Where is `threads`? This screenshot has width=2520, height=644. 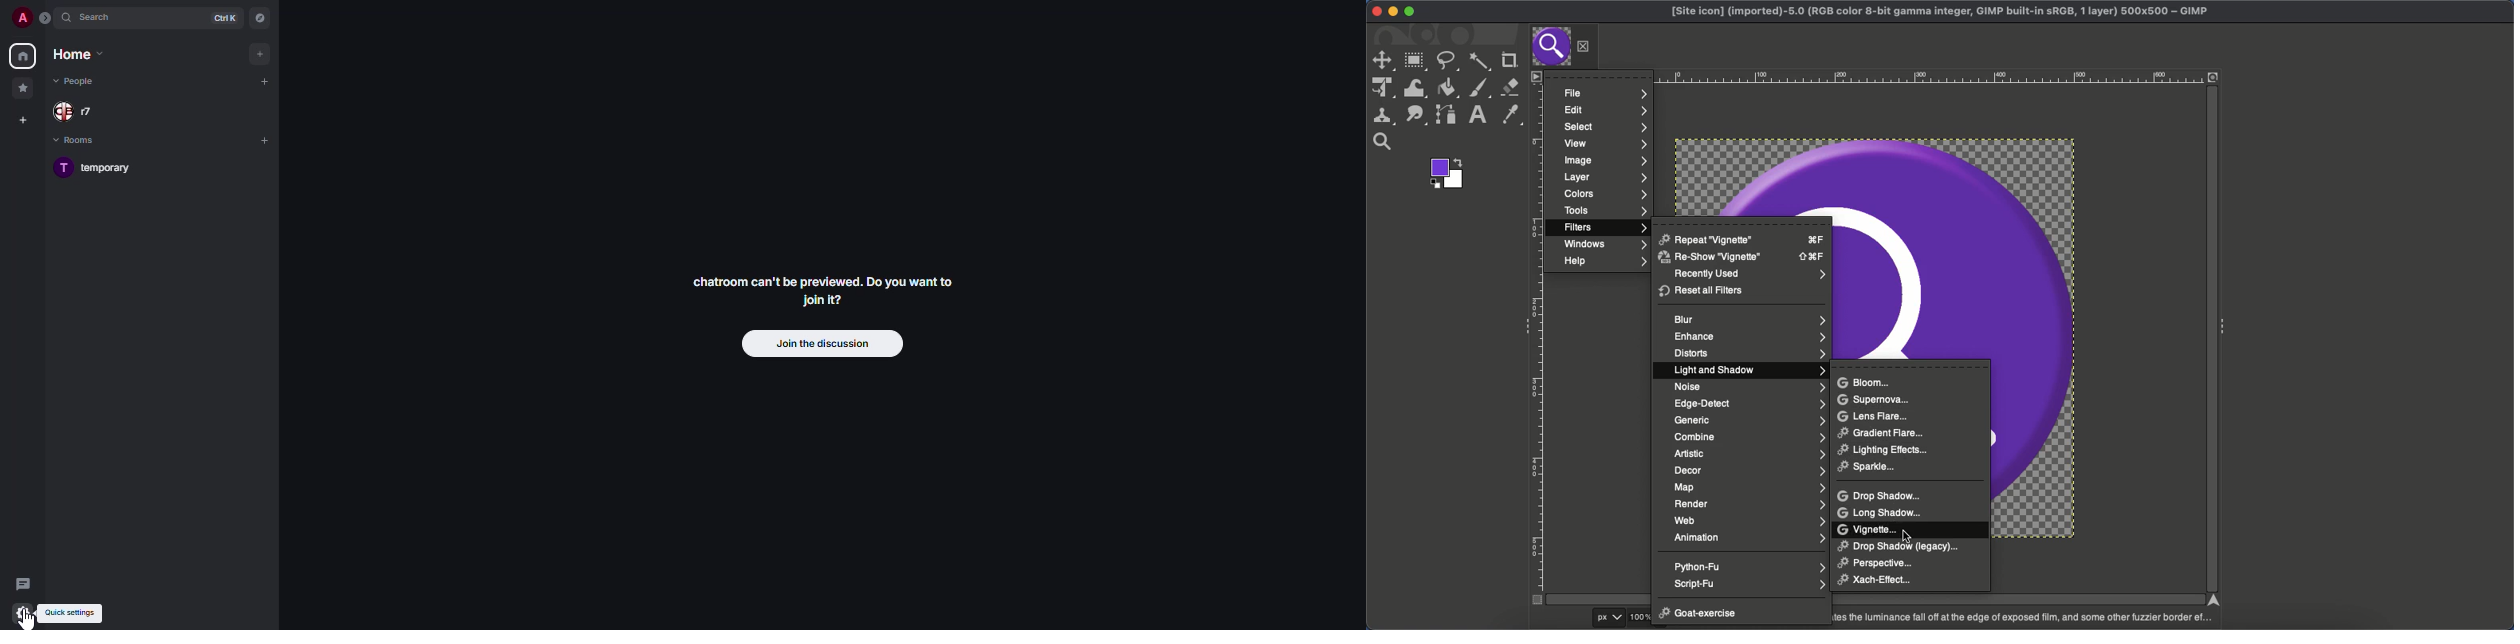
threads is located at coordinates (23, 585).